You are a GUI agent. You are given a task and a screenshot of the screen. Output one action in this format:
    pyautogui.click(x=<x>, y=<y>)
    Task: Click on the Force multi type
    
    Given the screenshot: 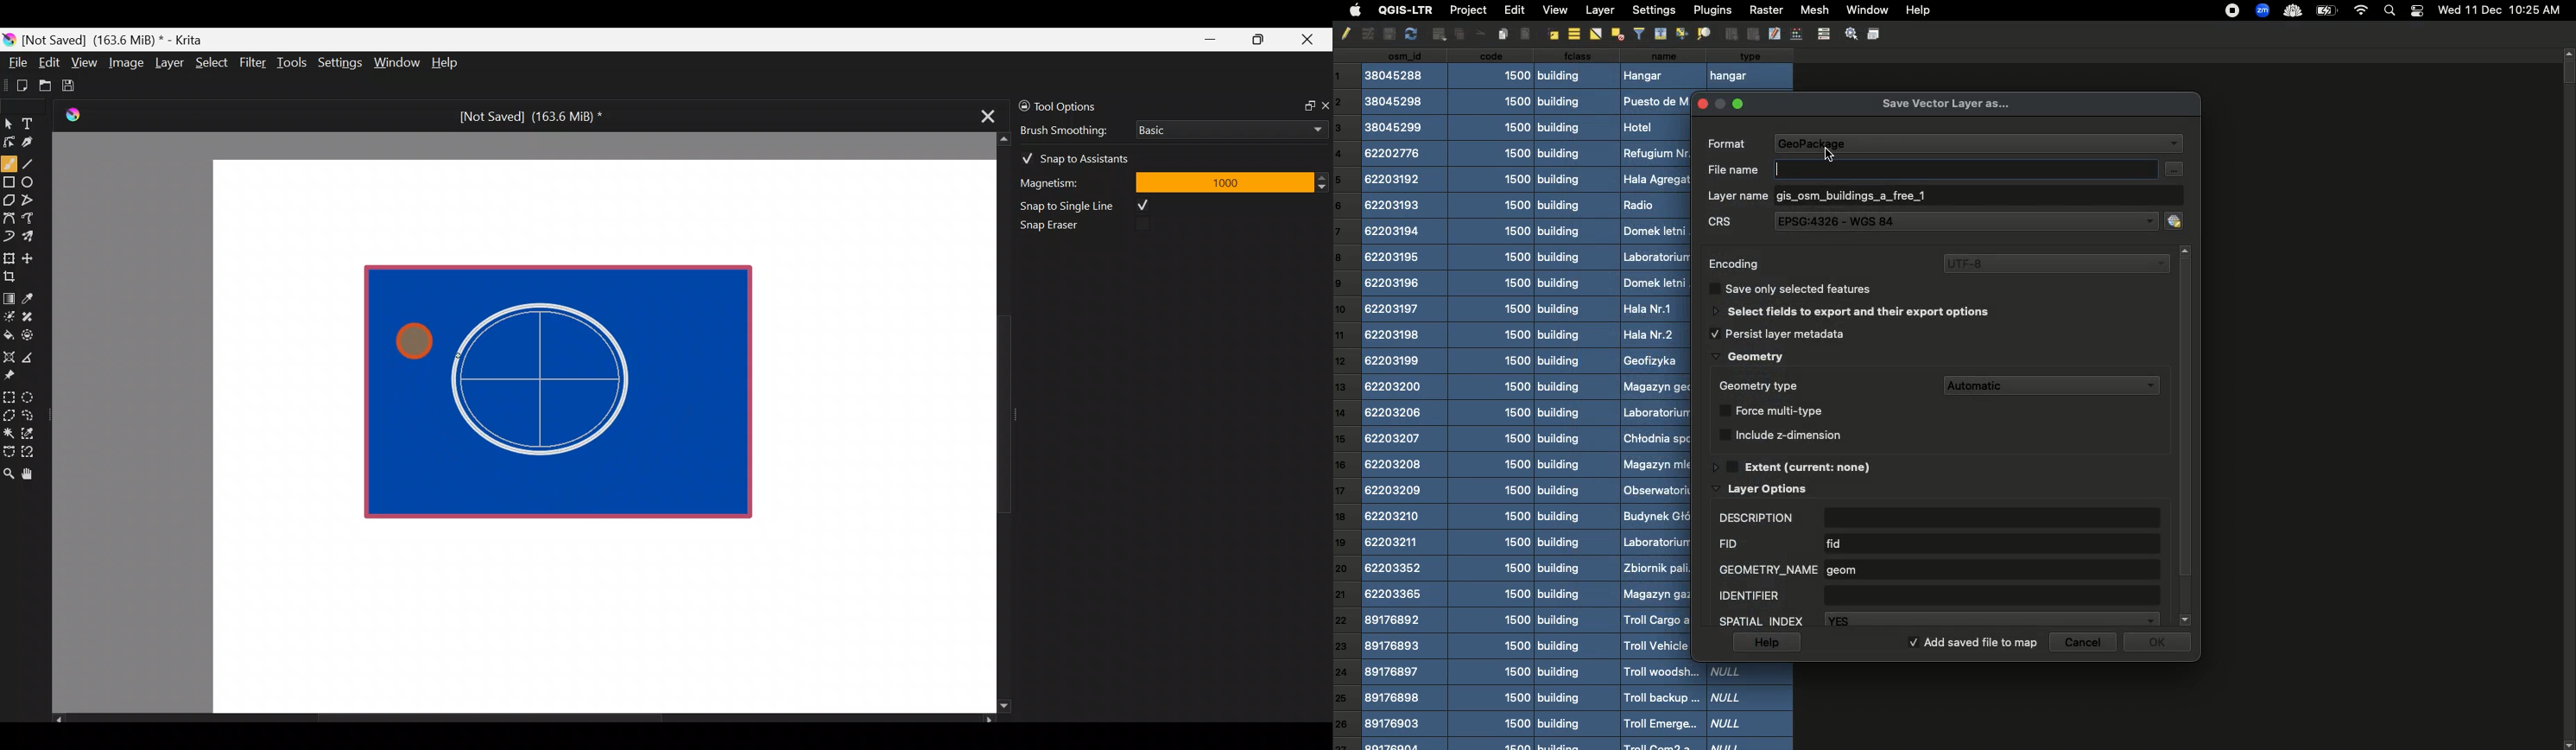 What is the action you would take?
    pyautogui.click(x=1782, y=410)
    